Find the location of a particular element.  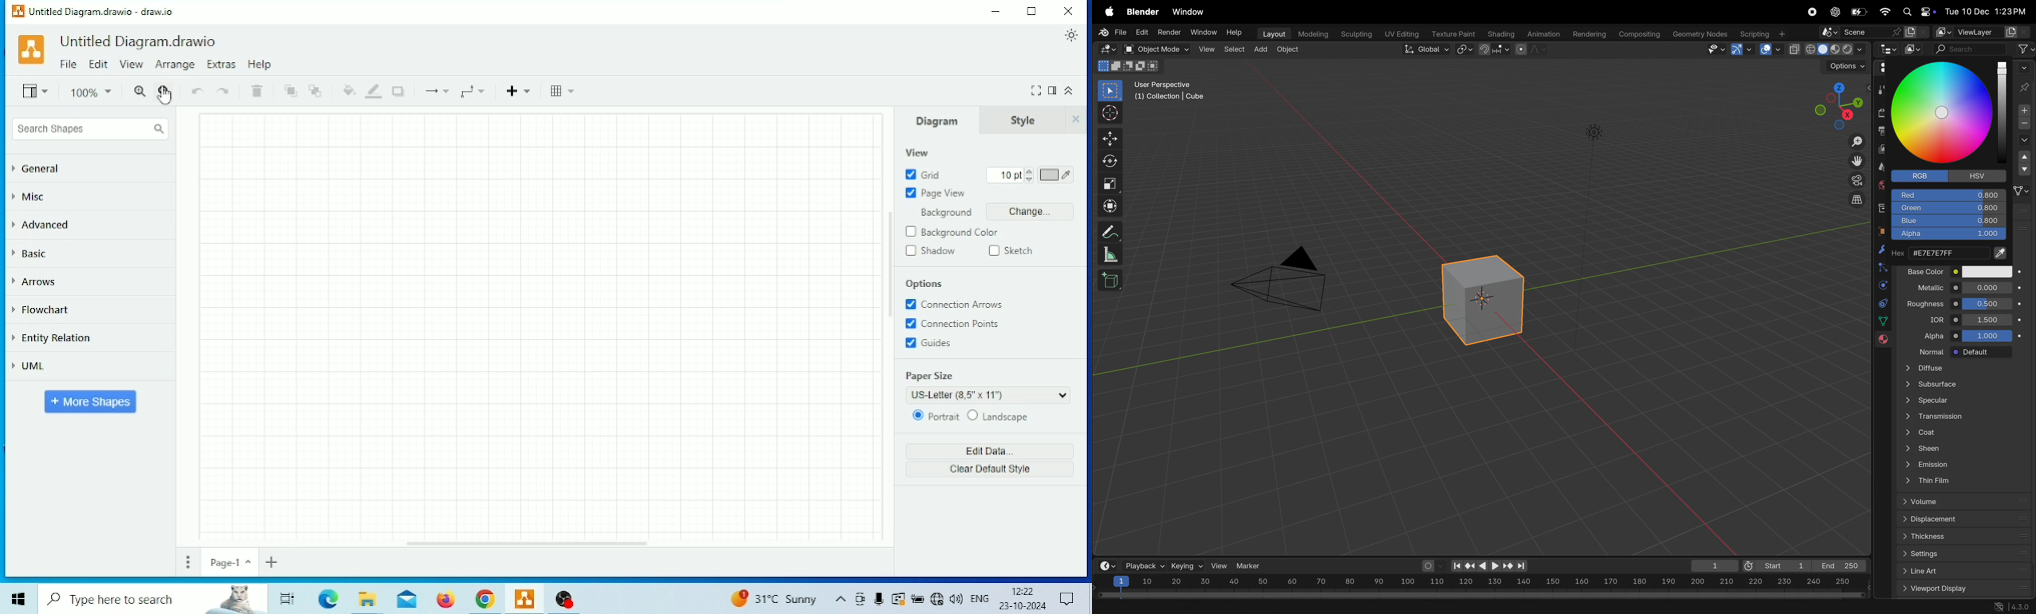

Fullscreen is located at coordinates (1035, 89).